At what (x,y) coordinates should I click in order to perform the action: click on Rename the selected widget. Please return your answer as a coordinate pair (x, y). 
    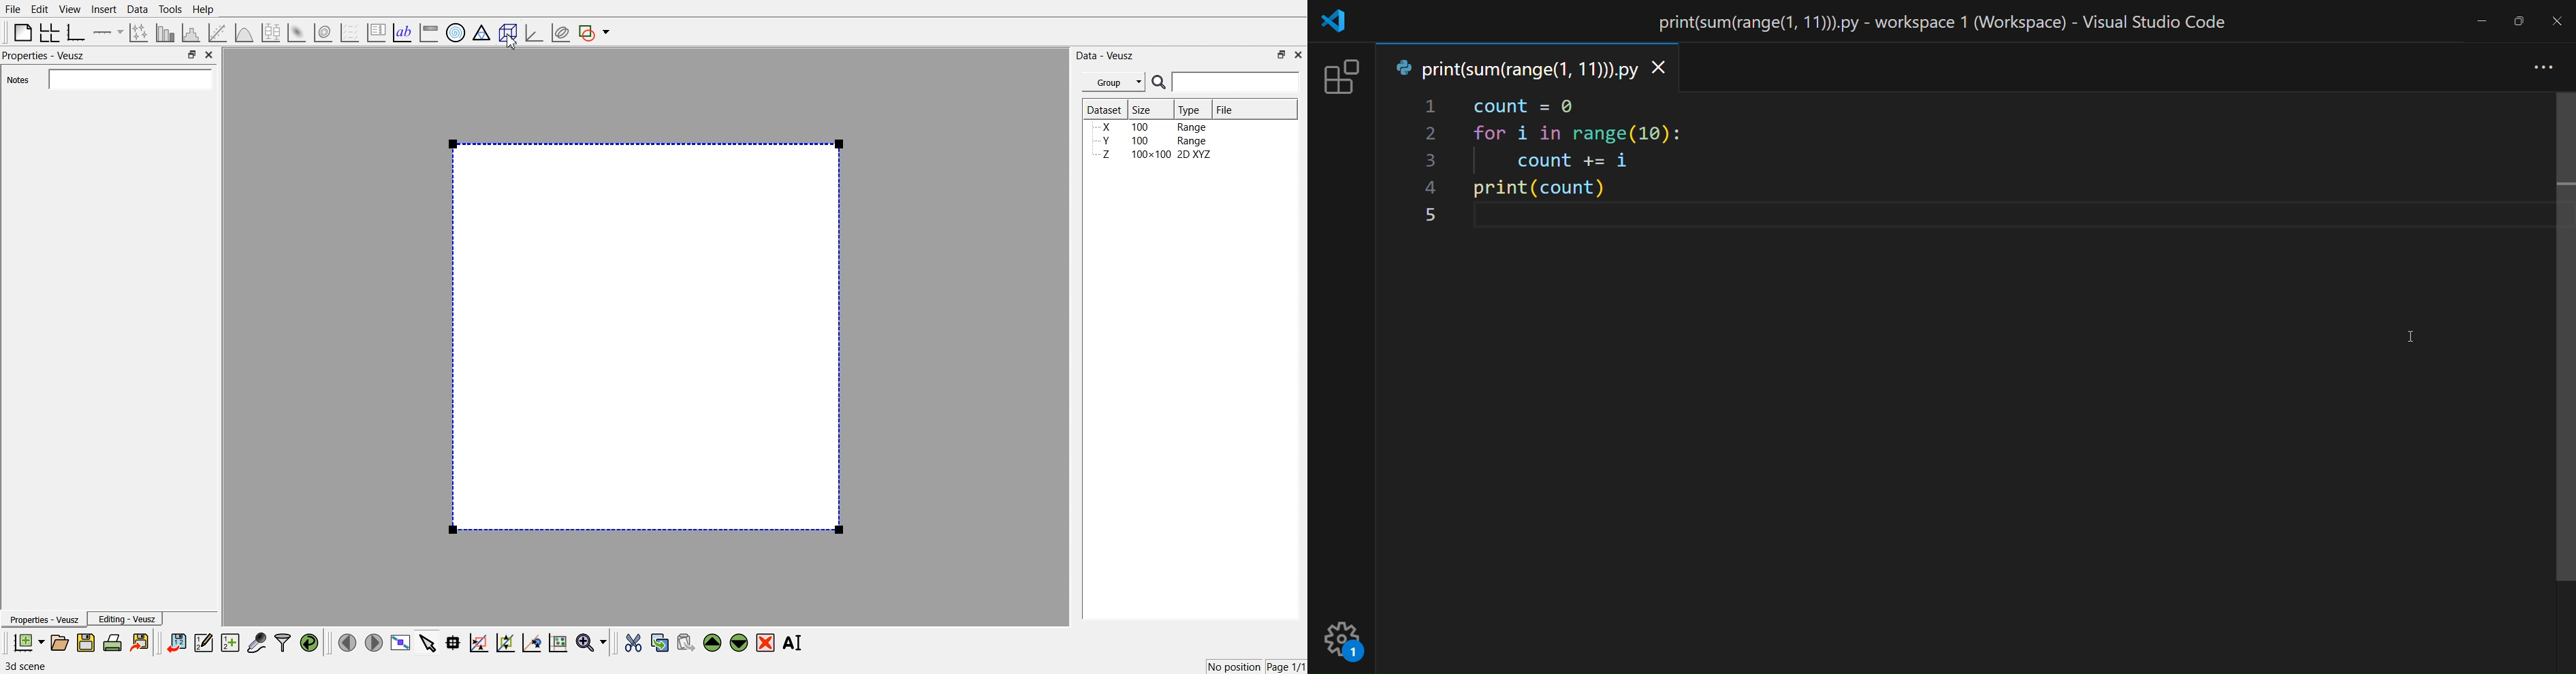
    Looking at the image, I should click on (794, 643).